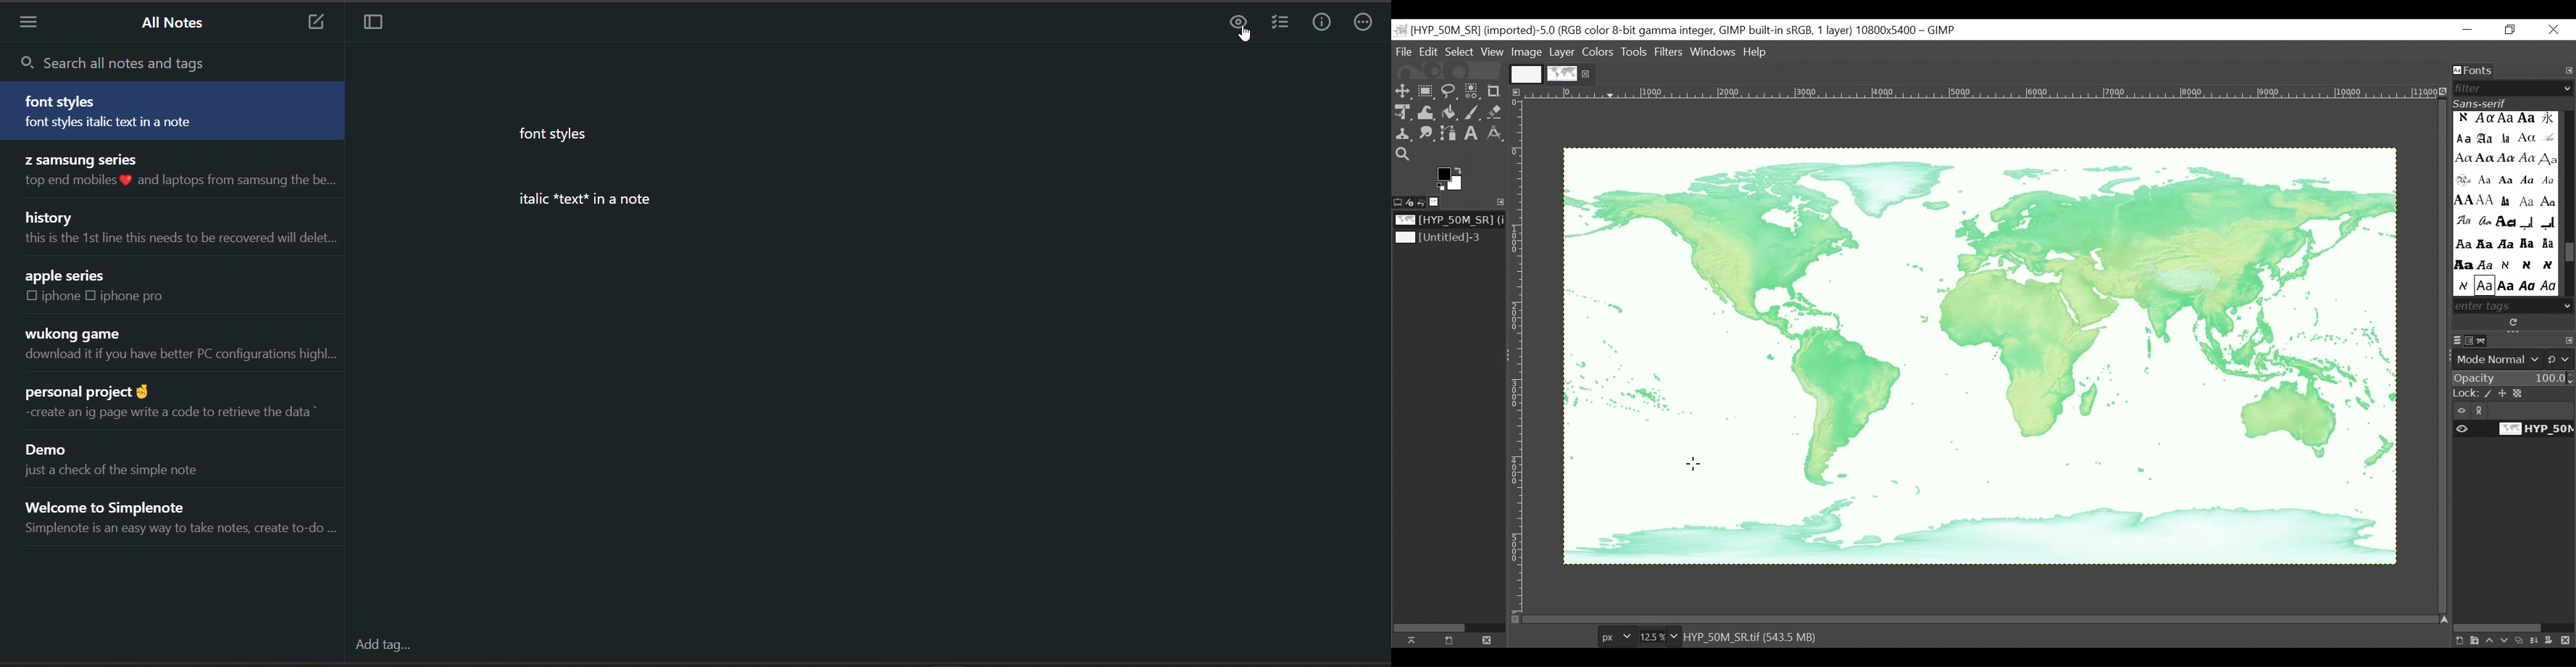  What do you see at coordinates (2515, 322) in the screenshot?
I see `Rescan the installed fonts` at bounding box center [2515, 322].